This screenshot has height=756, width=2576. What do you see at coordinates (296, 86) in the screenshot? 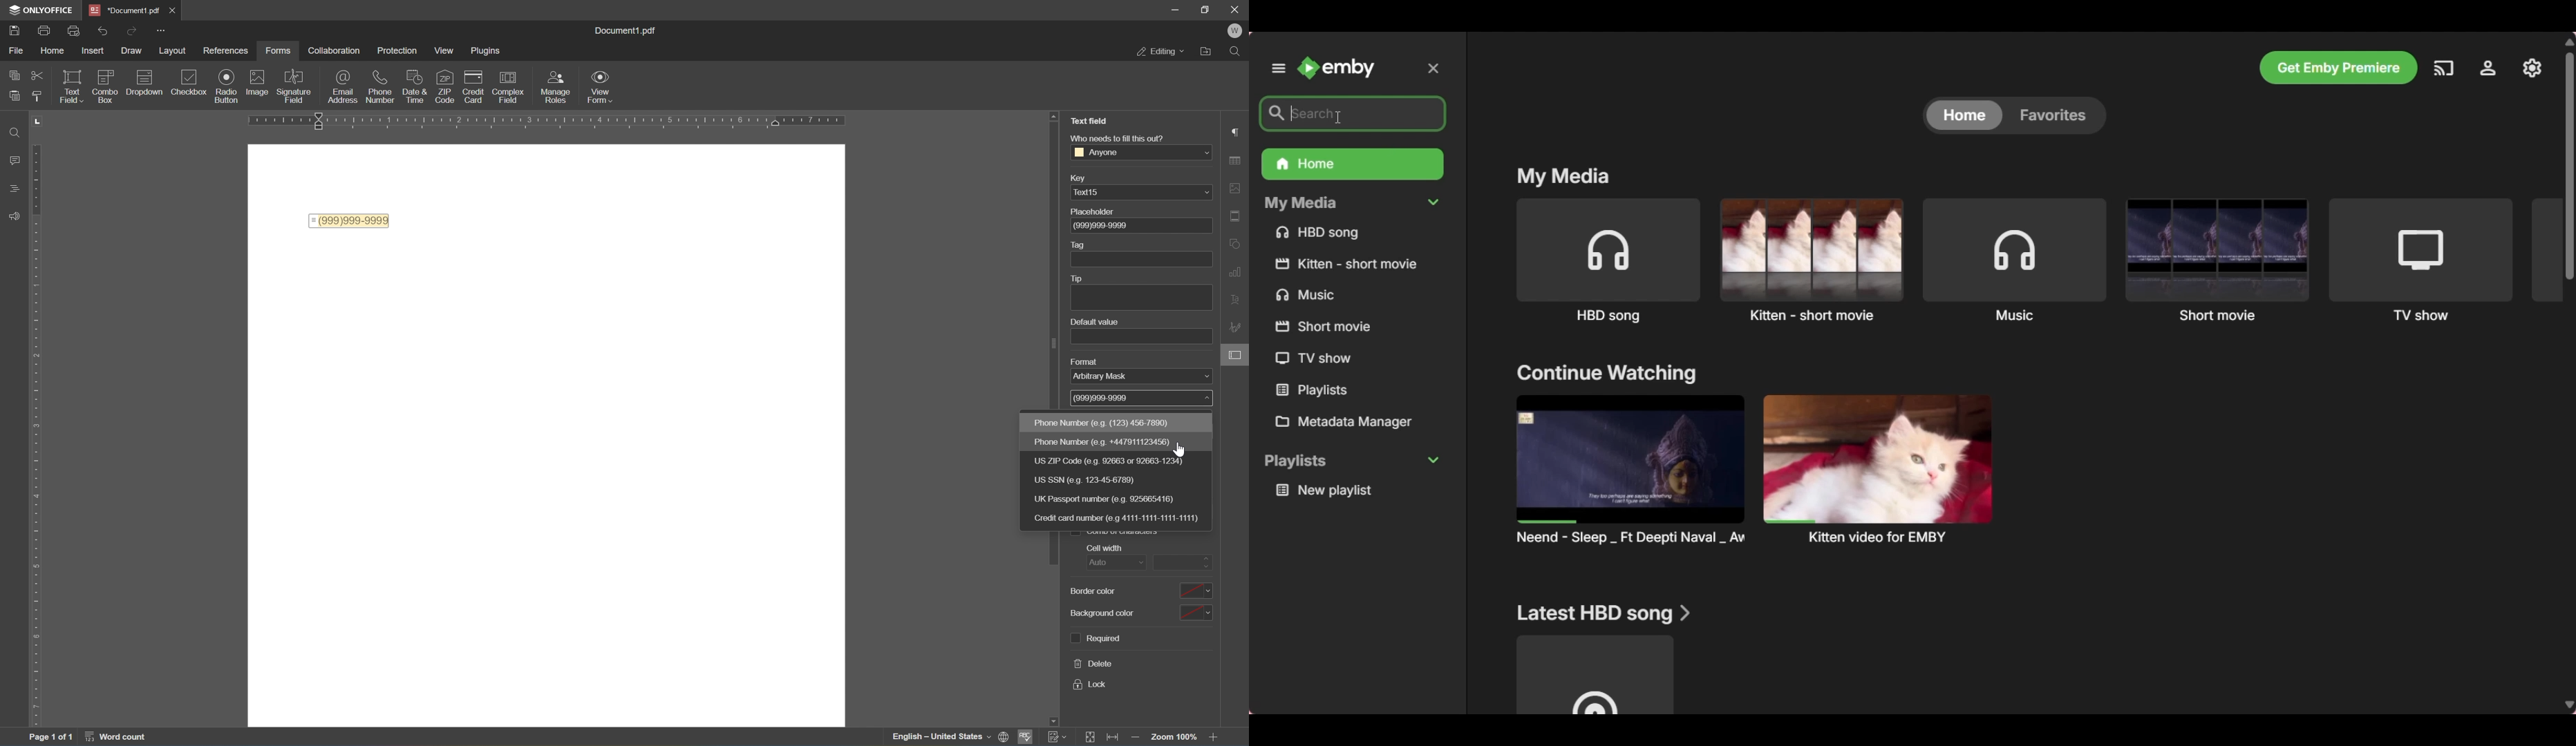
I see `signature field` at bounding box center [296, 86].